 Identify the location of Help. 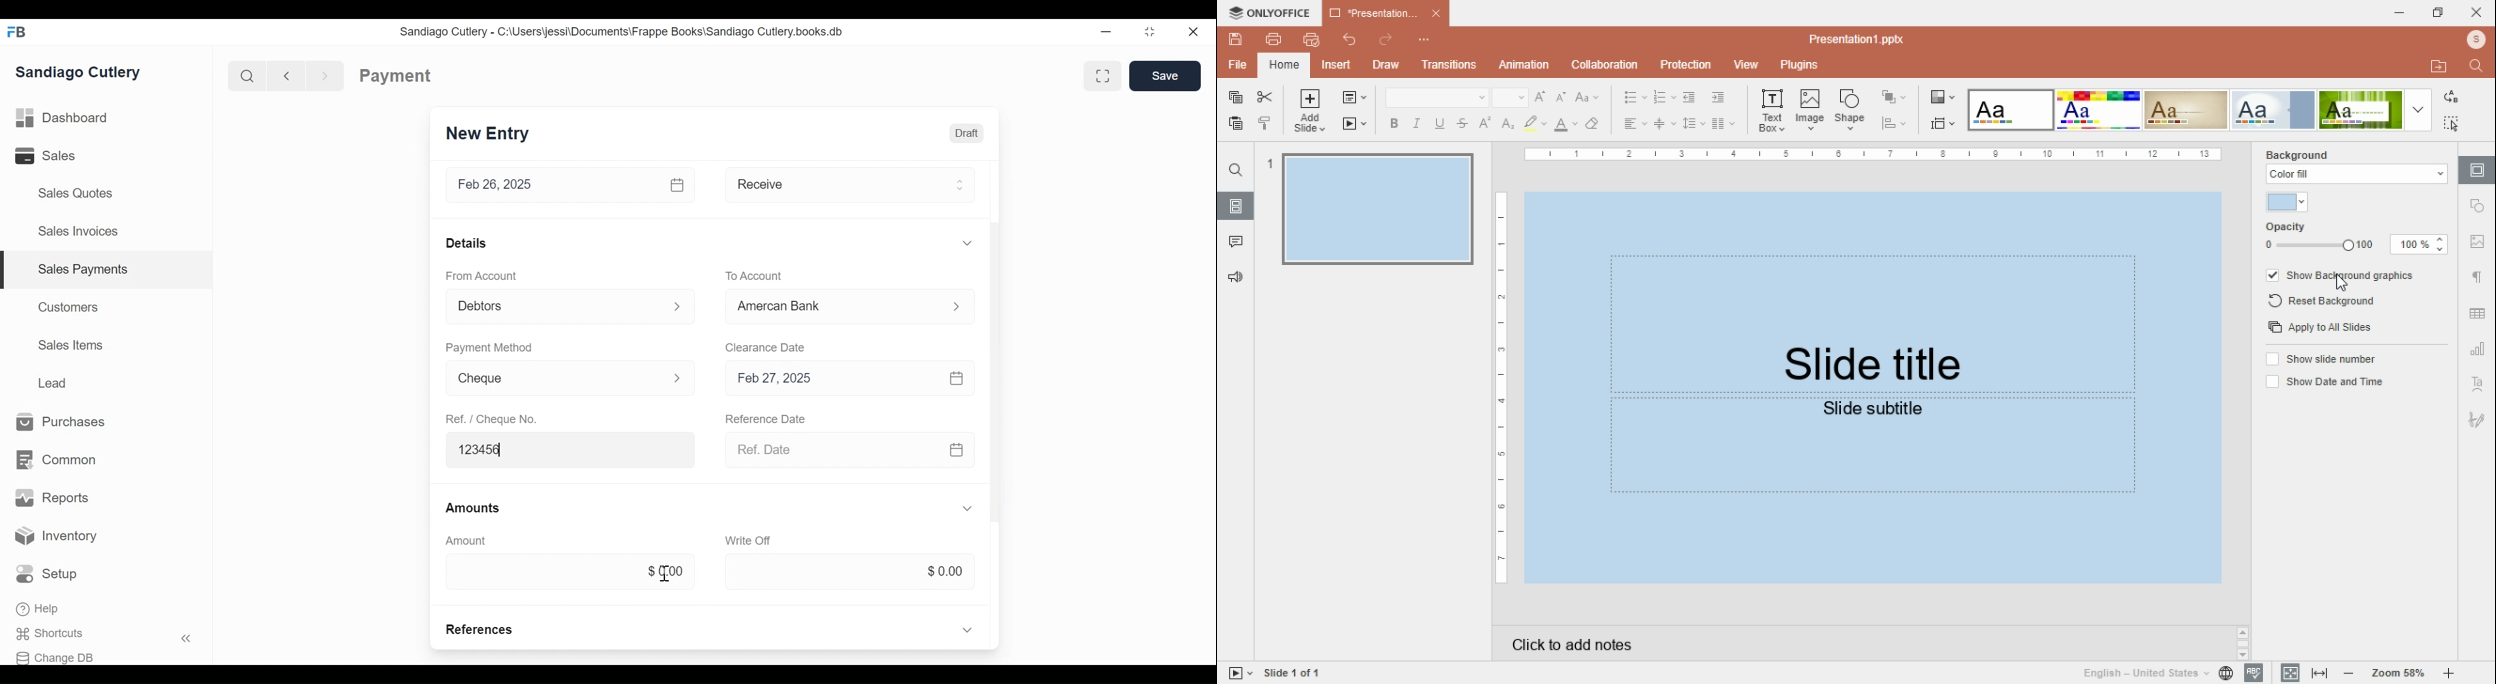
(39, 610).